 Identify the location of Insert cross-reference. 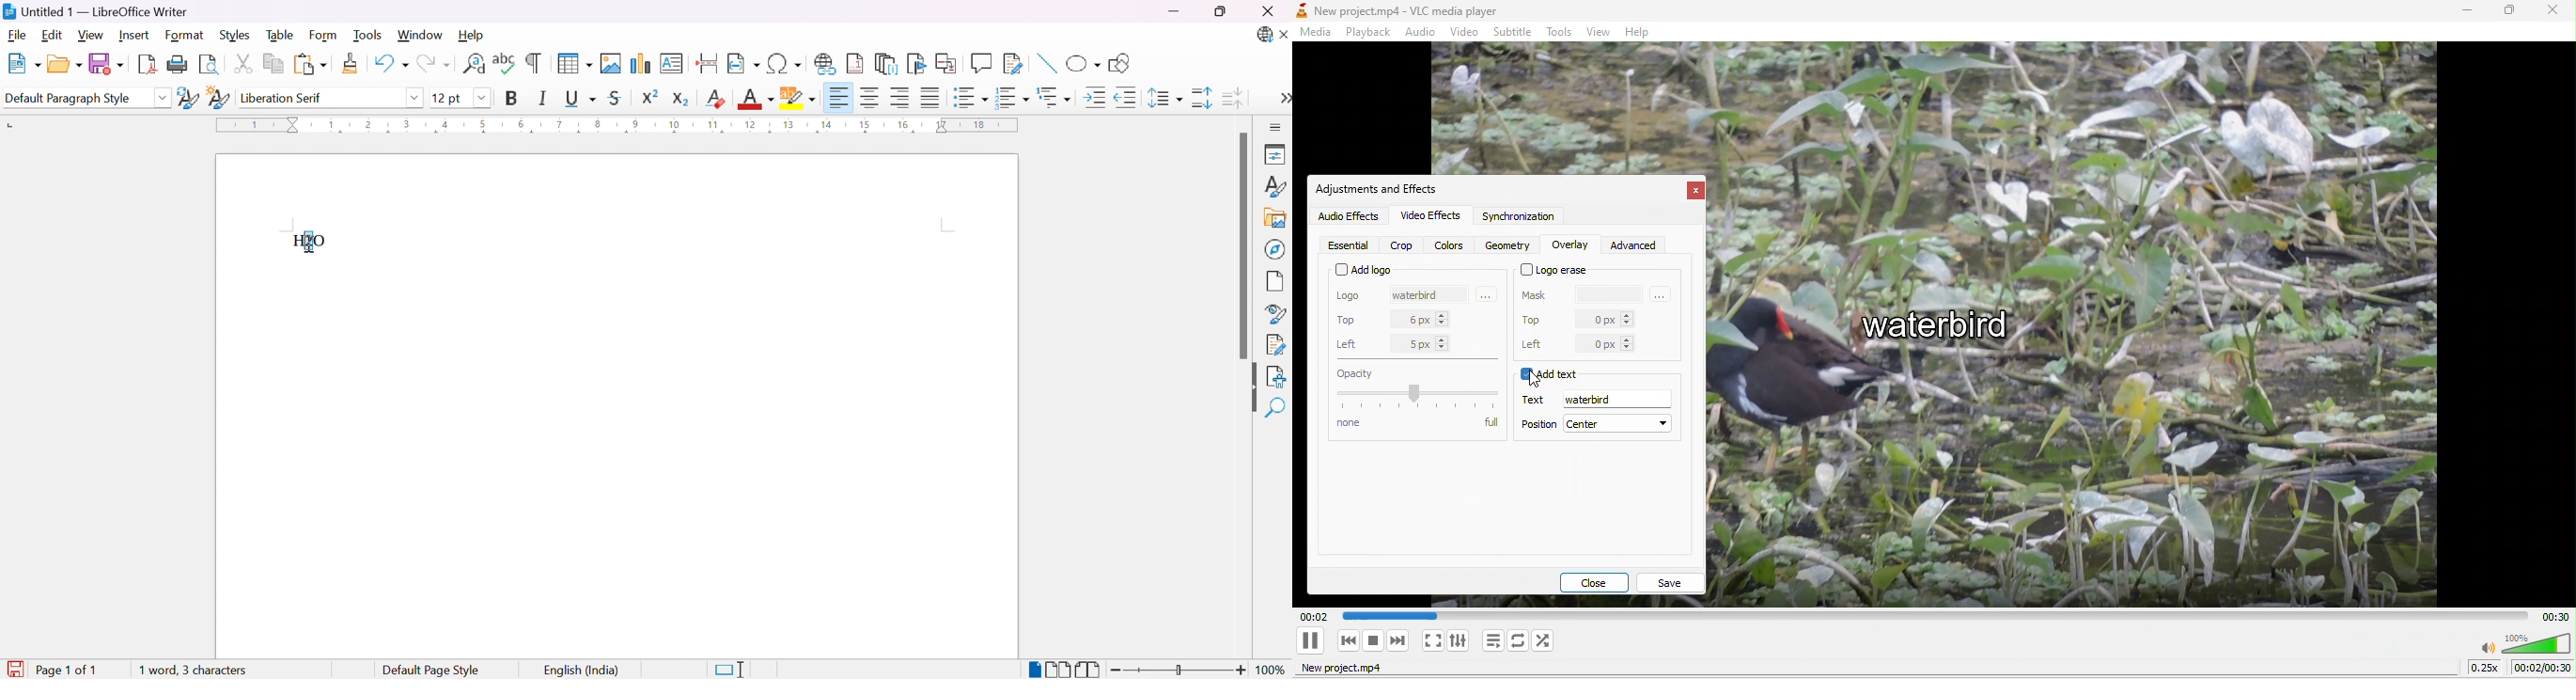
(948, 62).